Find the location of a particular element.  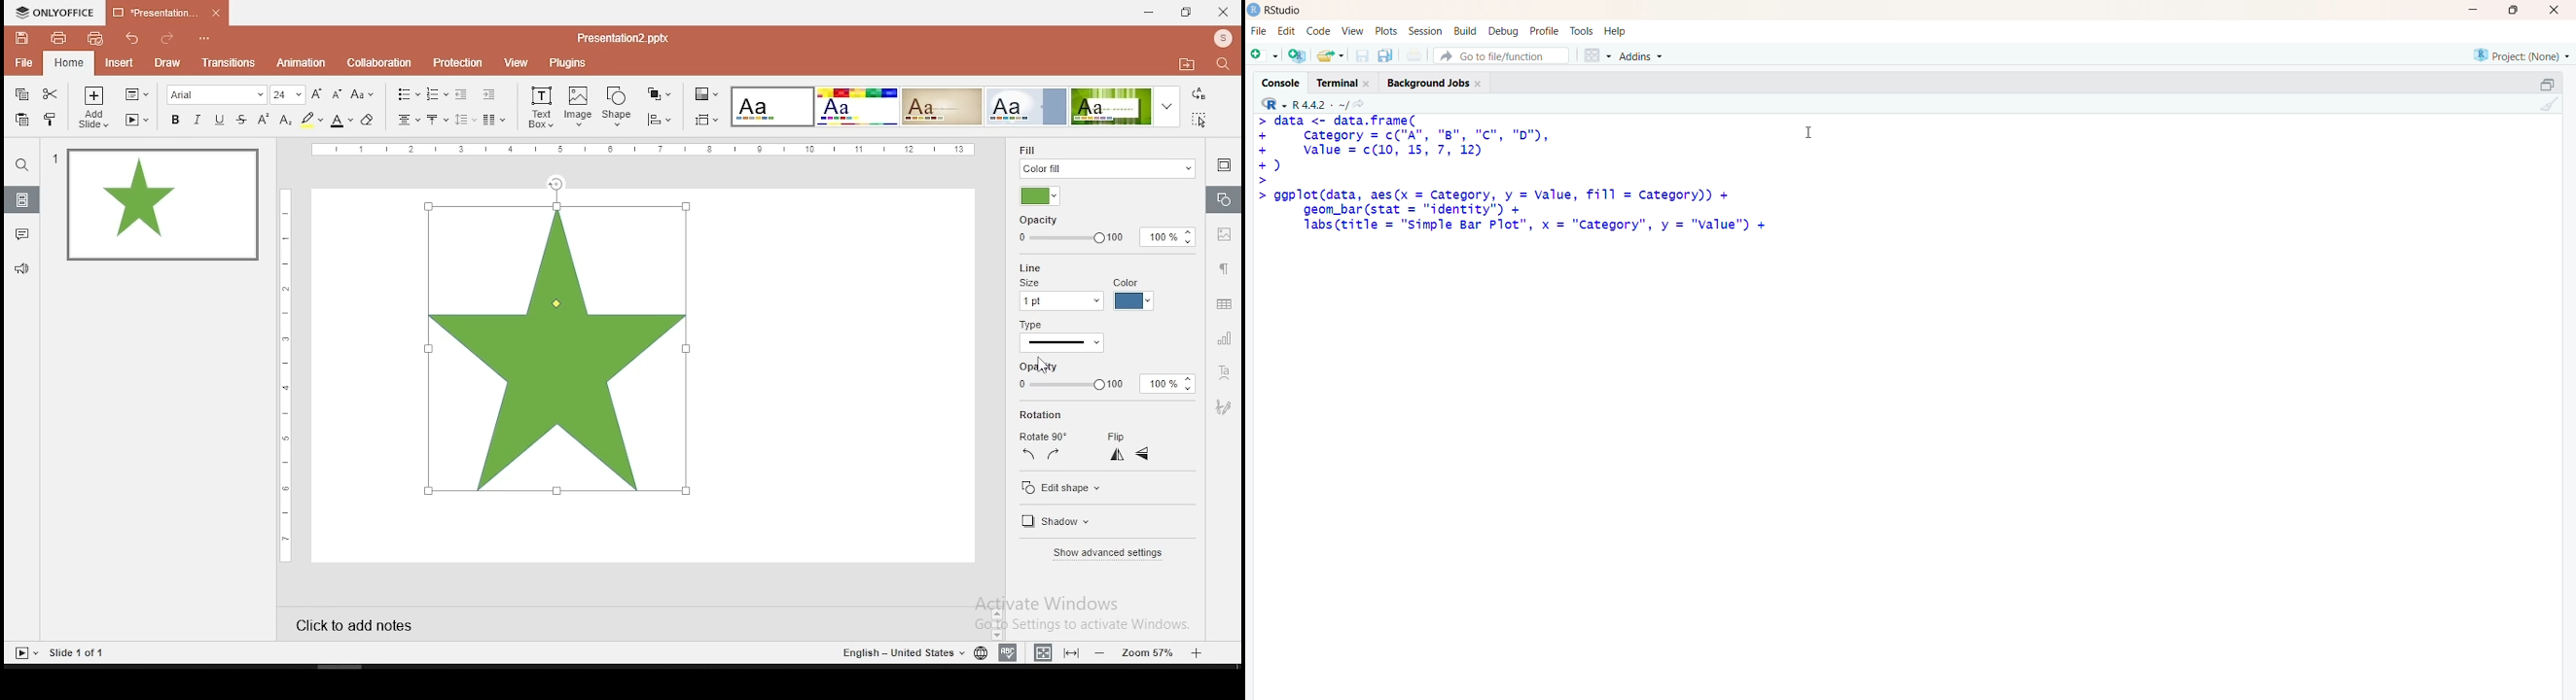

theme is located at coordinates (1026, 106).